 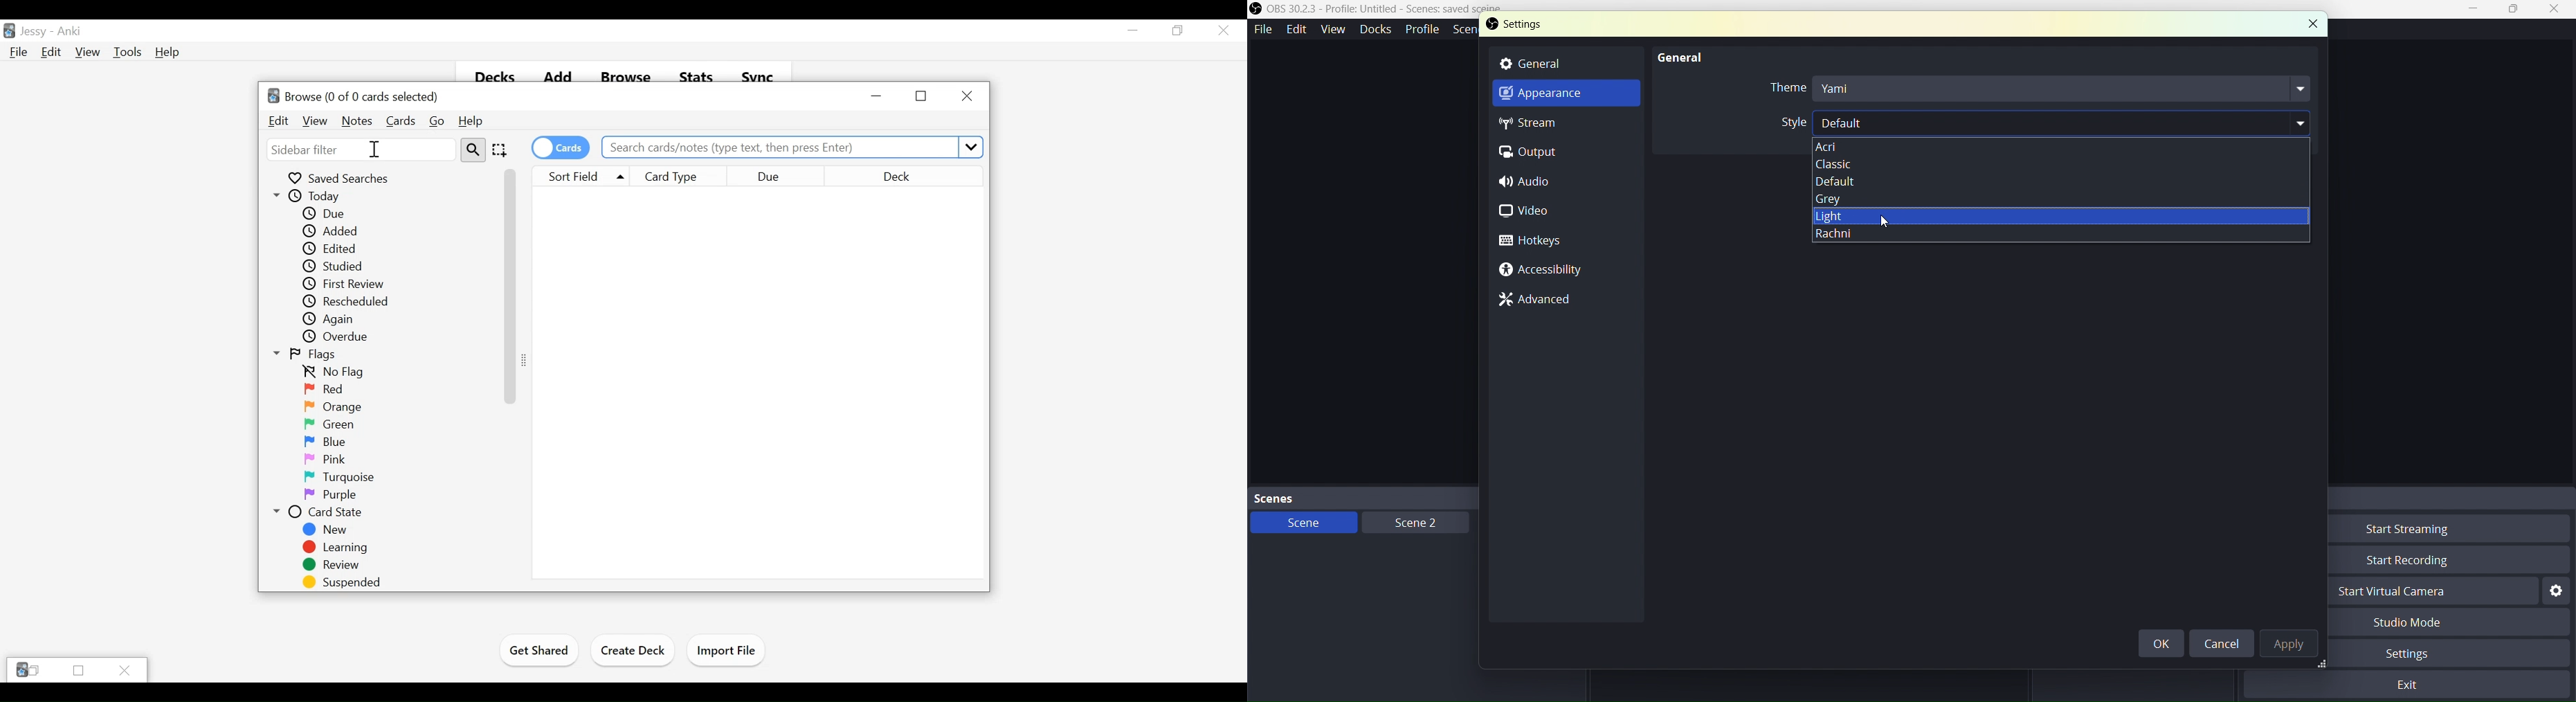 I want to click on Tools, so click(x=128, y=53).